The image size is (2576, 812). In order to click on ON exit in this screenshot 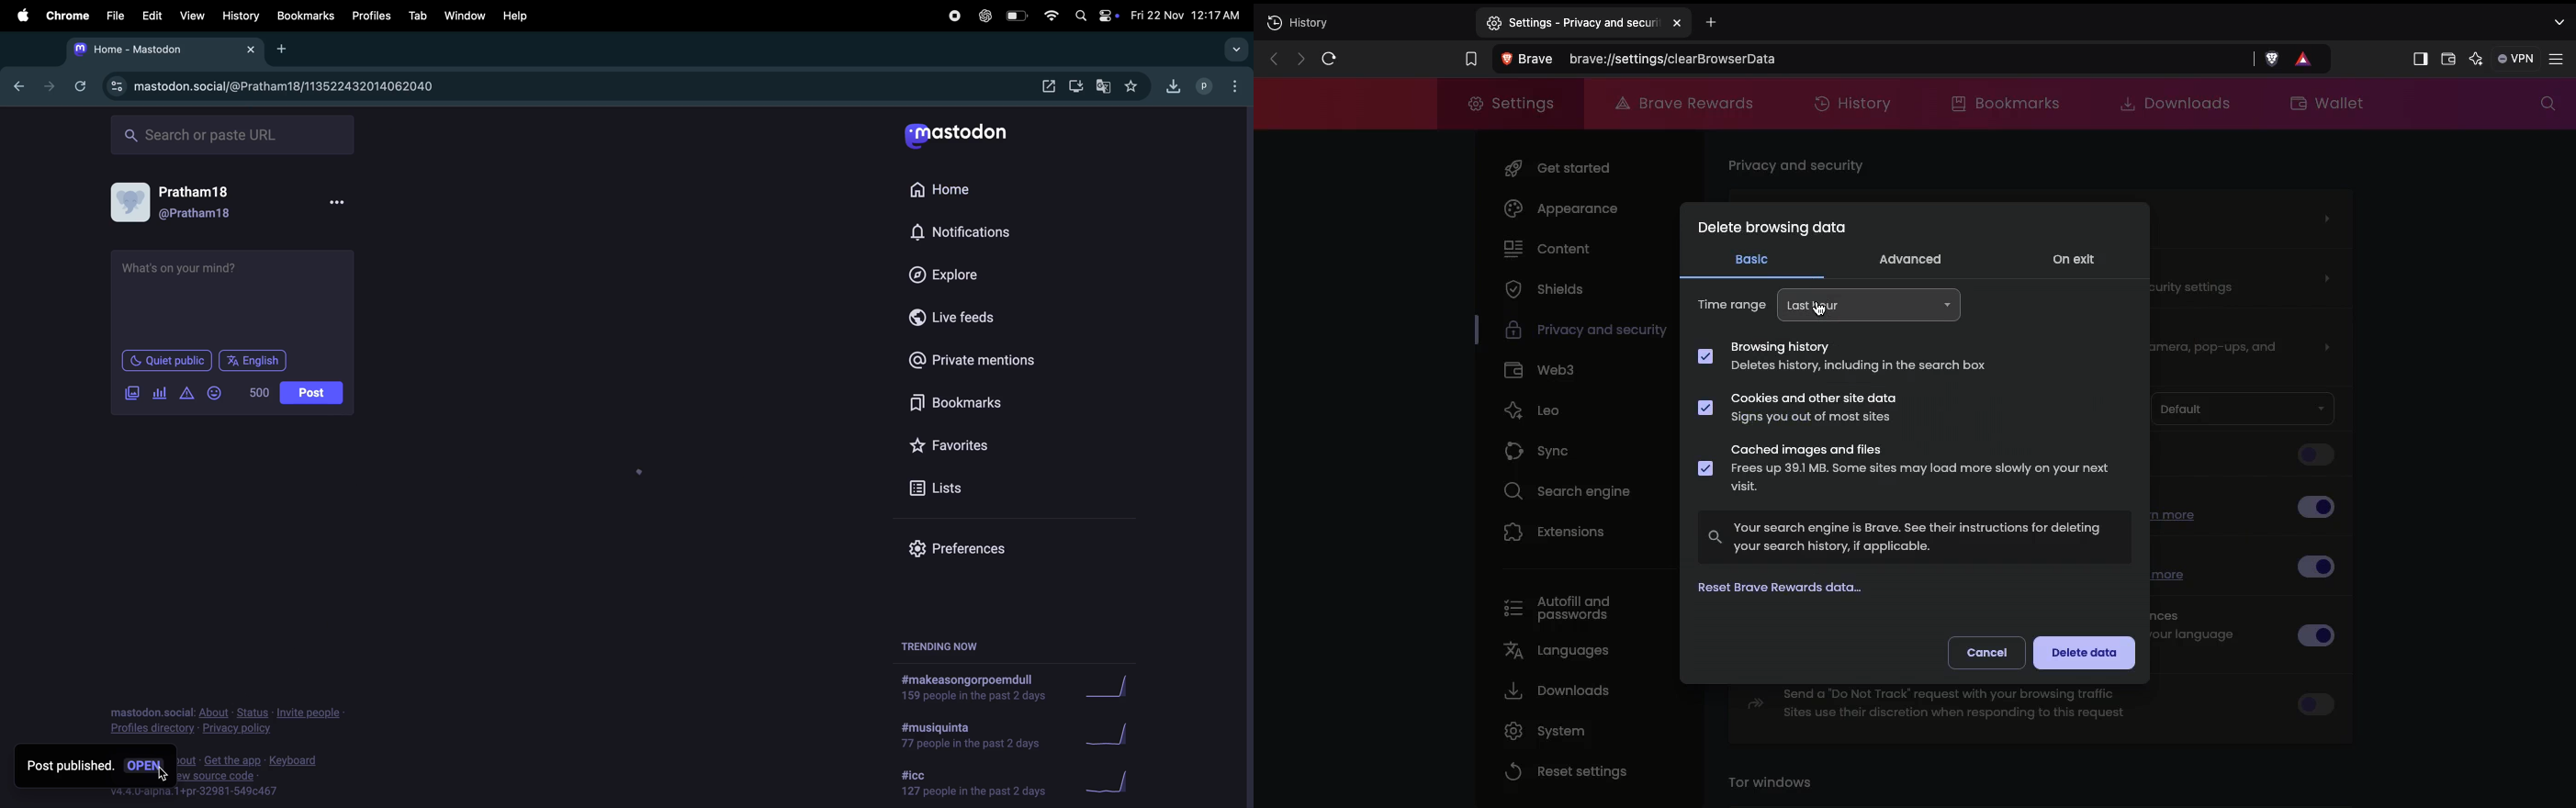, I will do `click(2077, 262)`.